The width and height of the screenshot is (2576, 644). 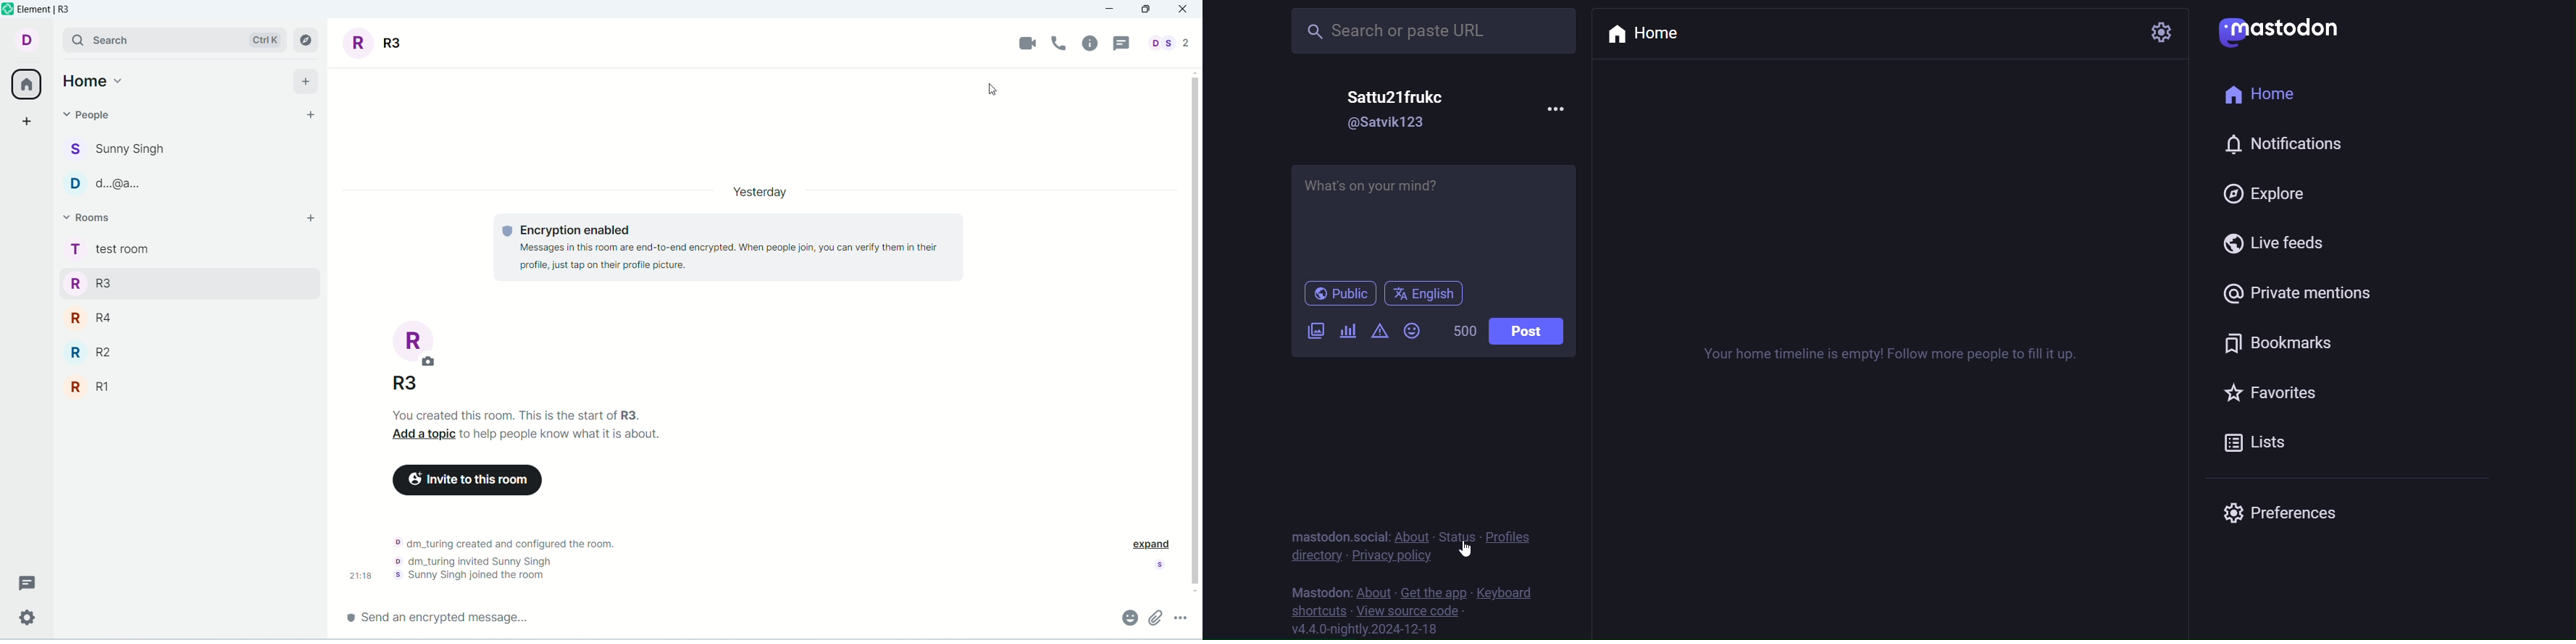 I want to click on About, so click(x=1373, y=589).